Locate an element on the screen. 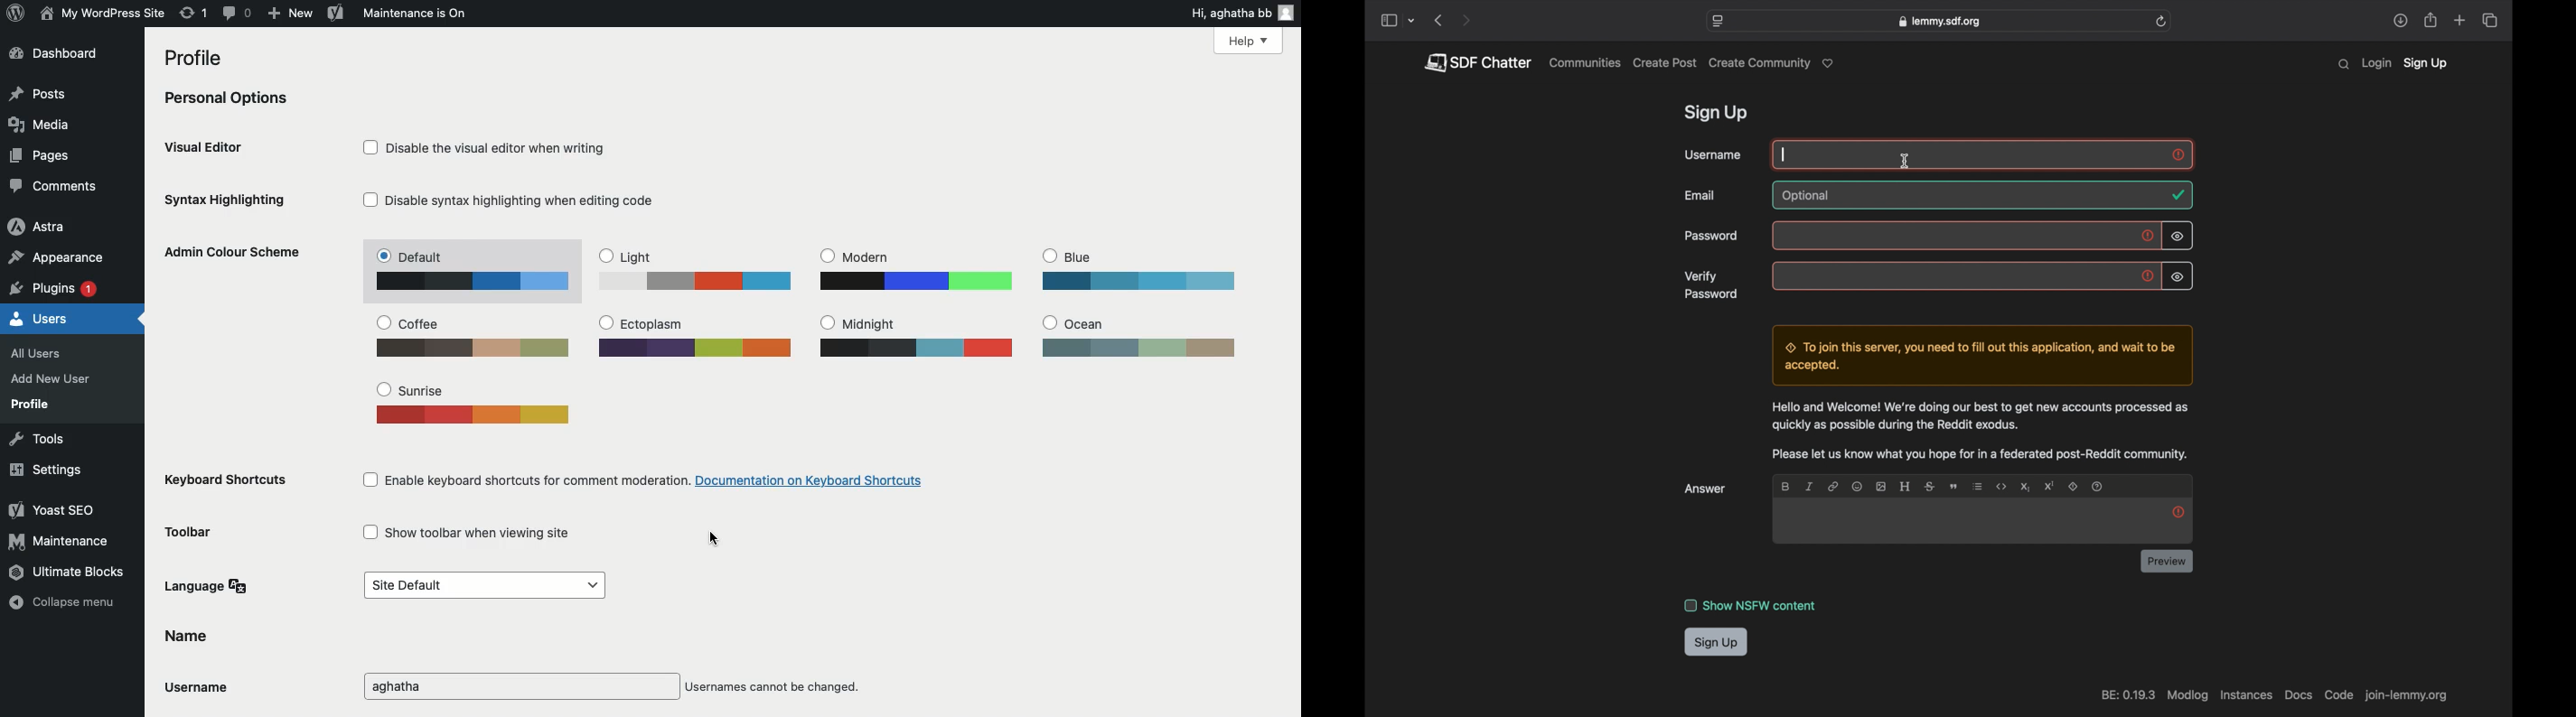  dialogue box is located at coordinates (1979, 356).